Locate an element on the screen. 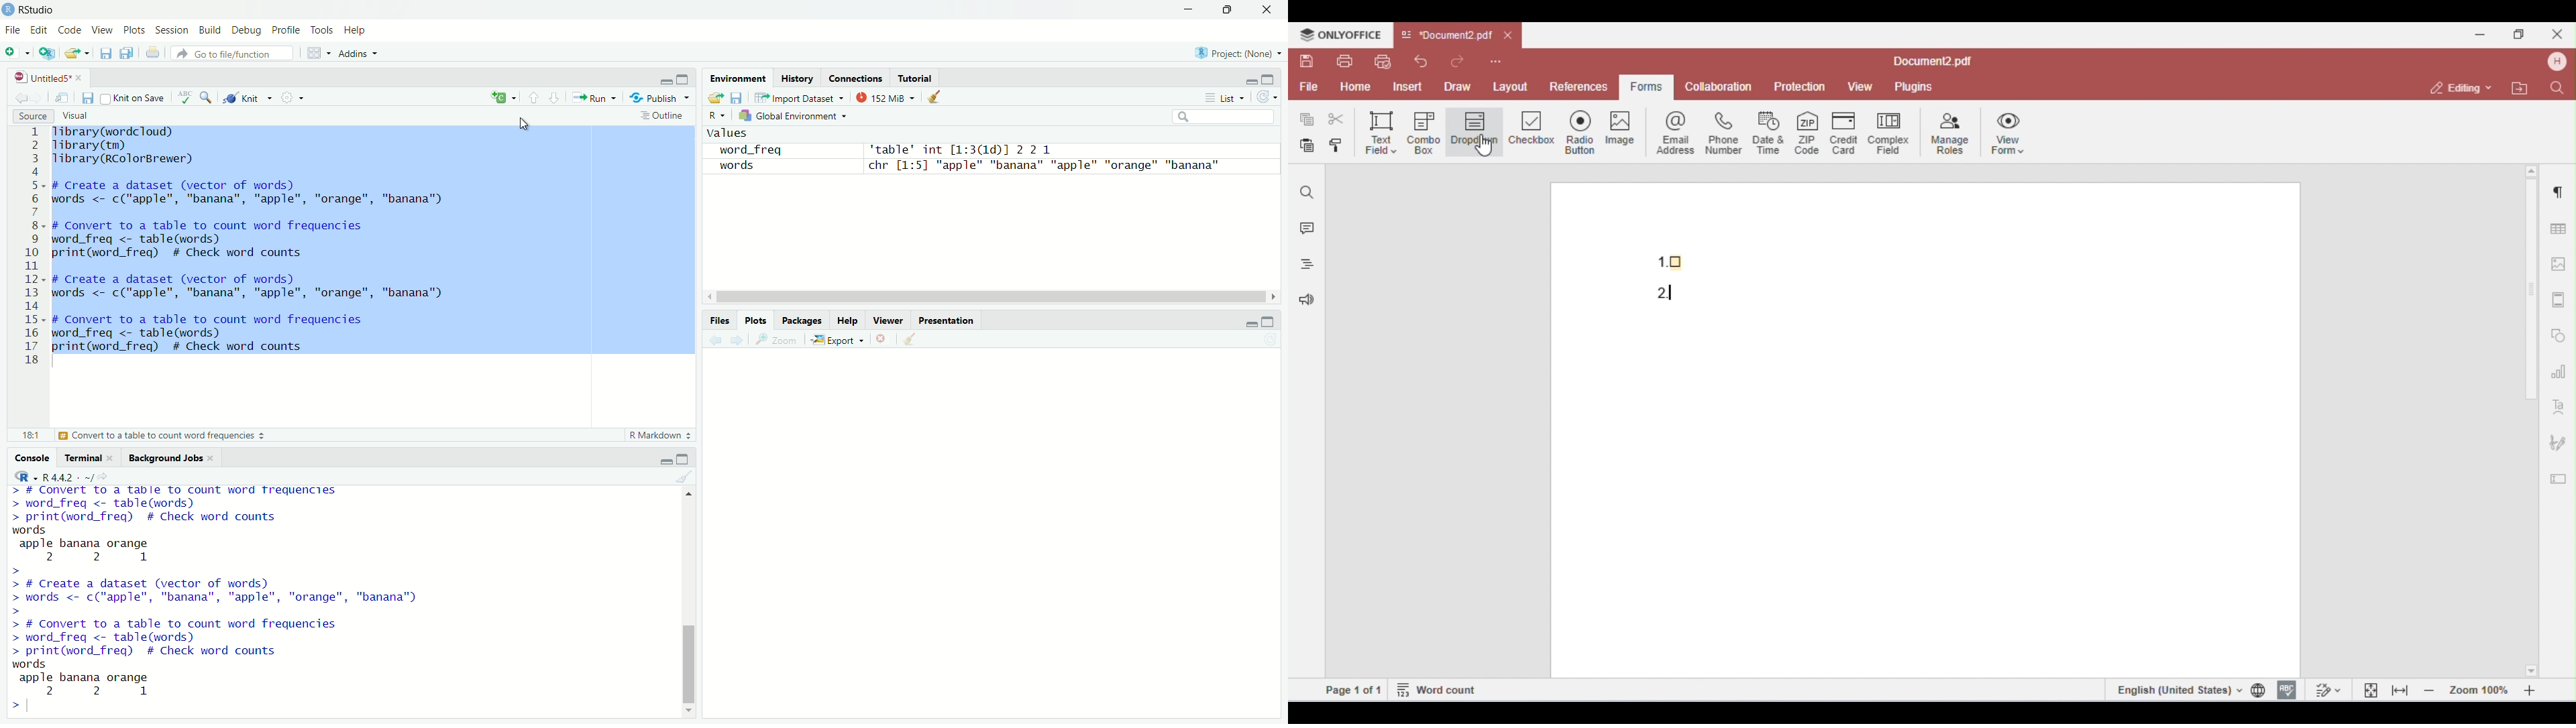 The height and width of the screenshot is (728, 2576). Packages is located at coordinates (802, 318).